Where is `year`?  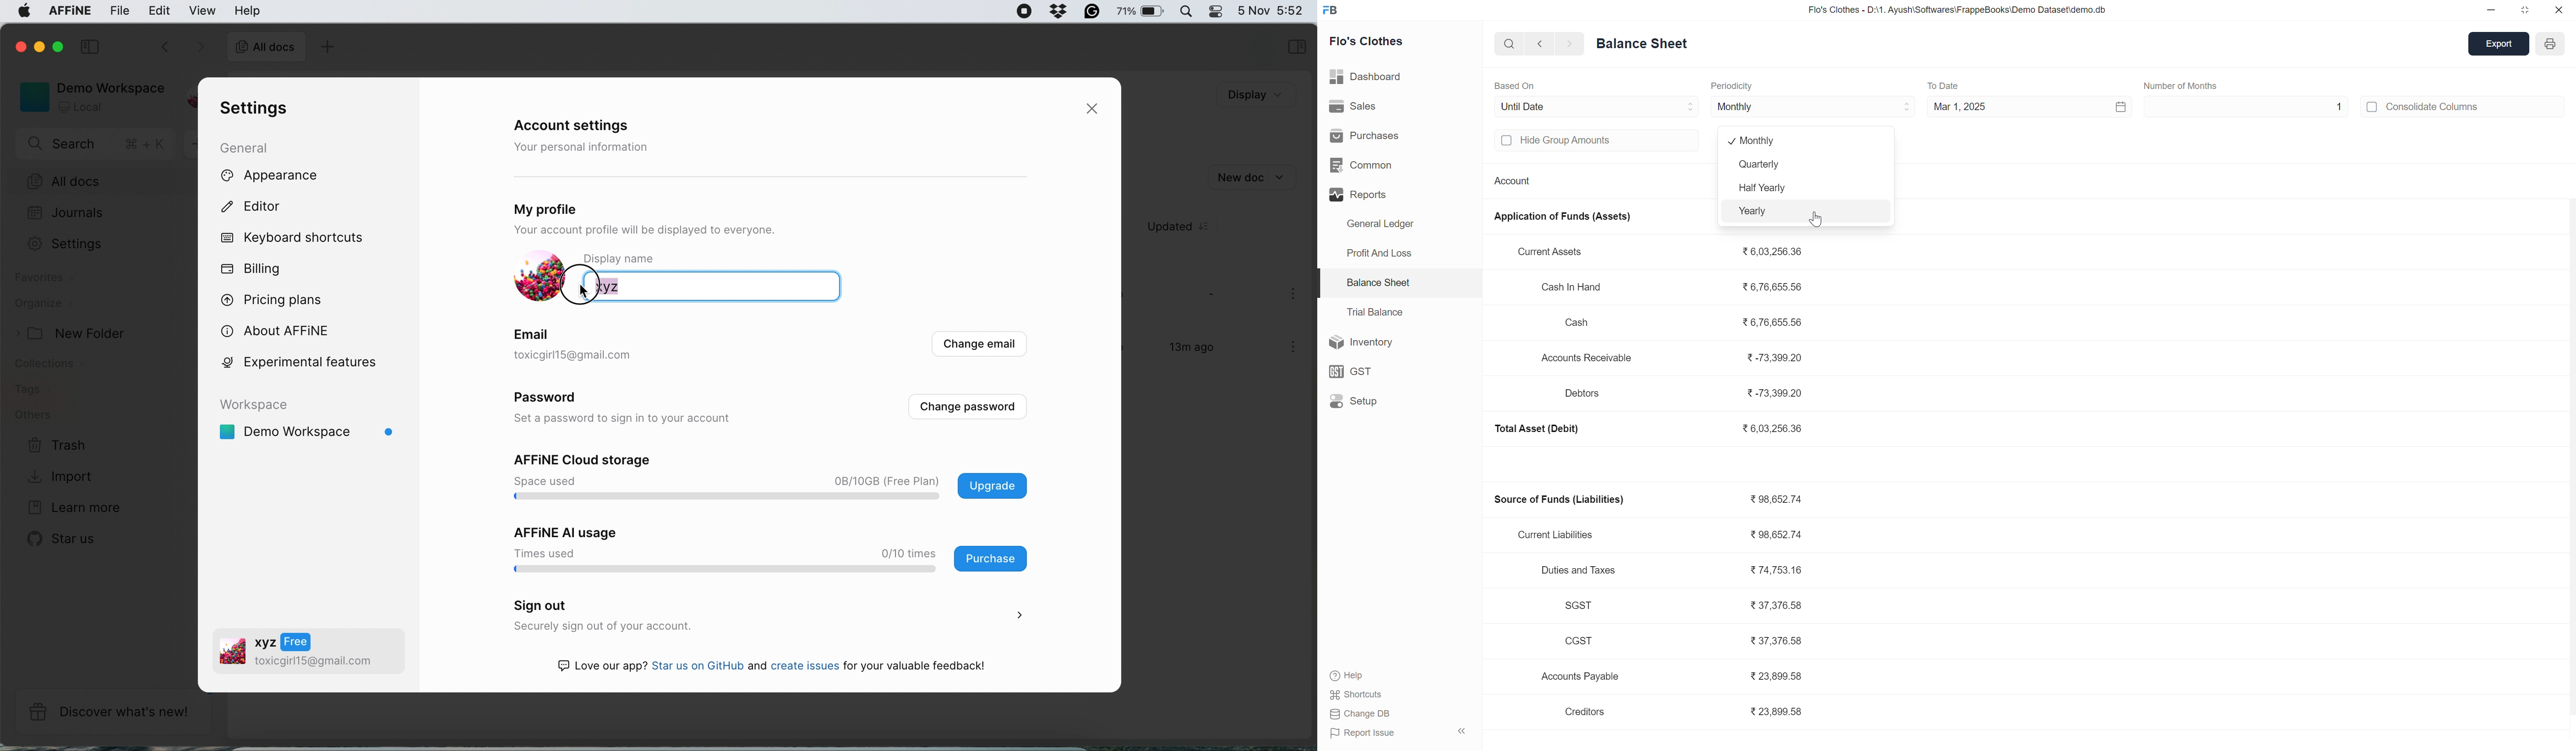
year is located at coordinates (2553, 45).